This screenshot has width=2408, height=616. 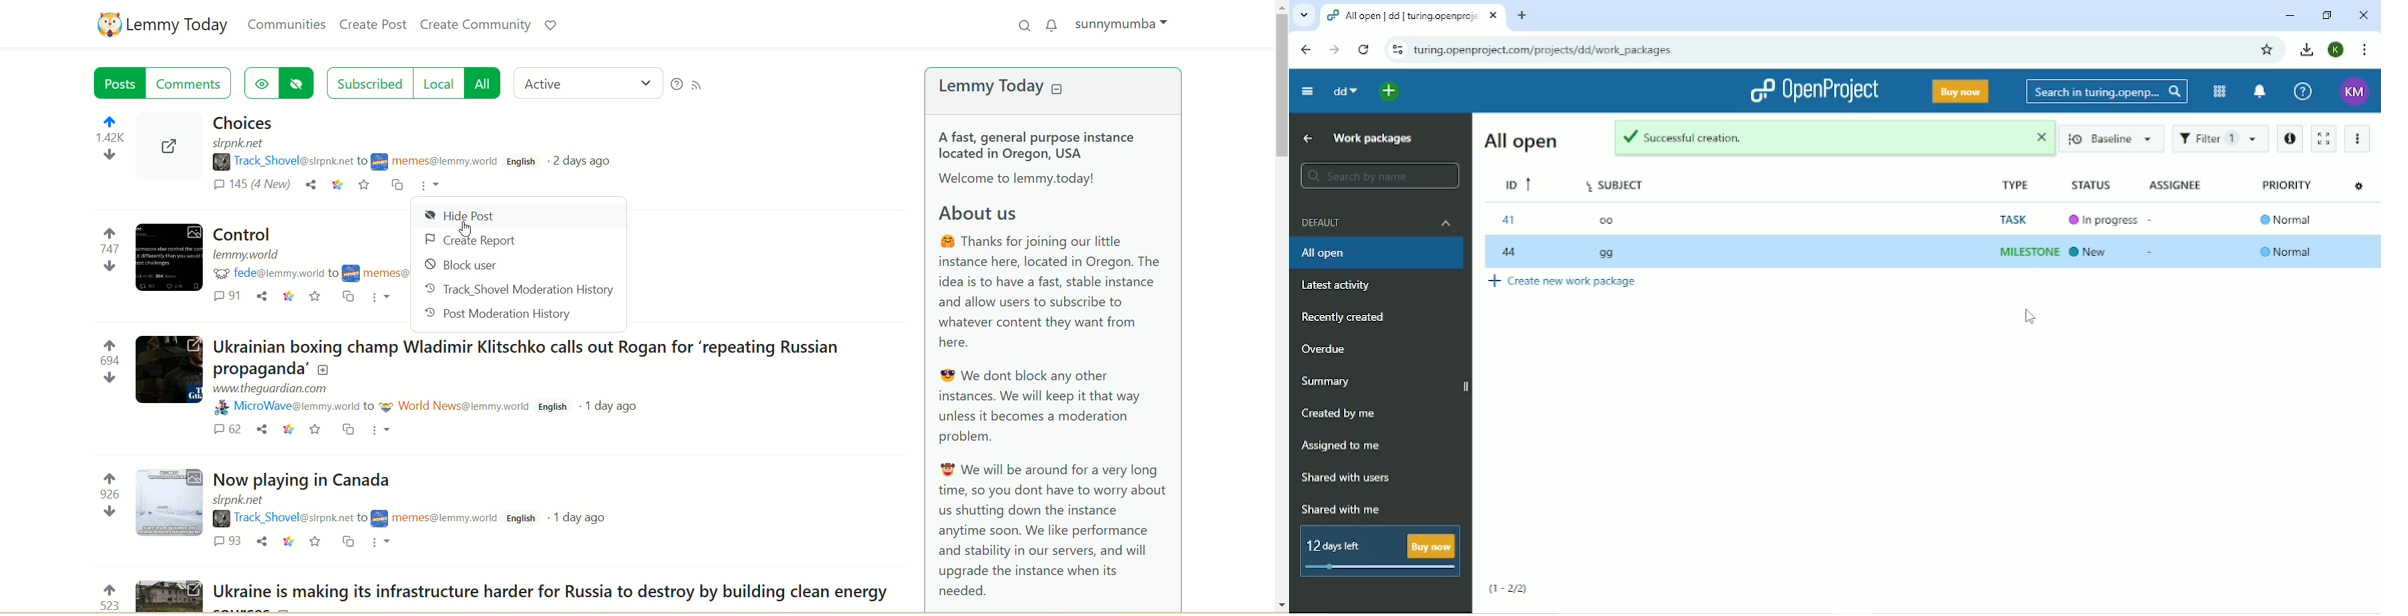 What do you see at coordinates (1340, 510) in the screenshot?
I see `Shared with me` at bounding box center [1340, 510].